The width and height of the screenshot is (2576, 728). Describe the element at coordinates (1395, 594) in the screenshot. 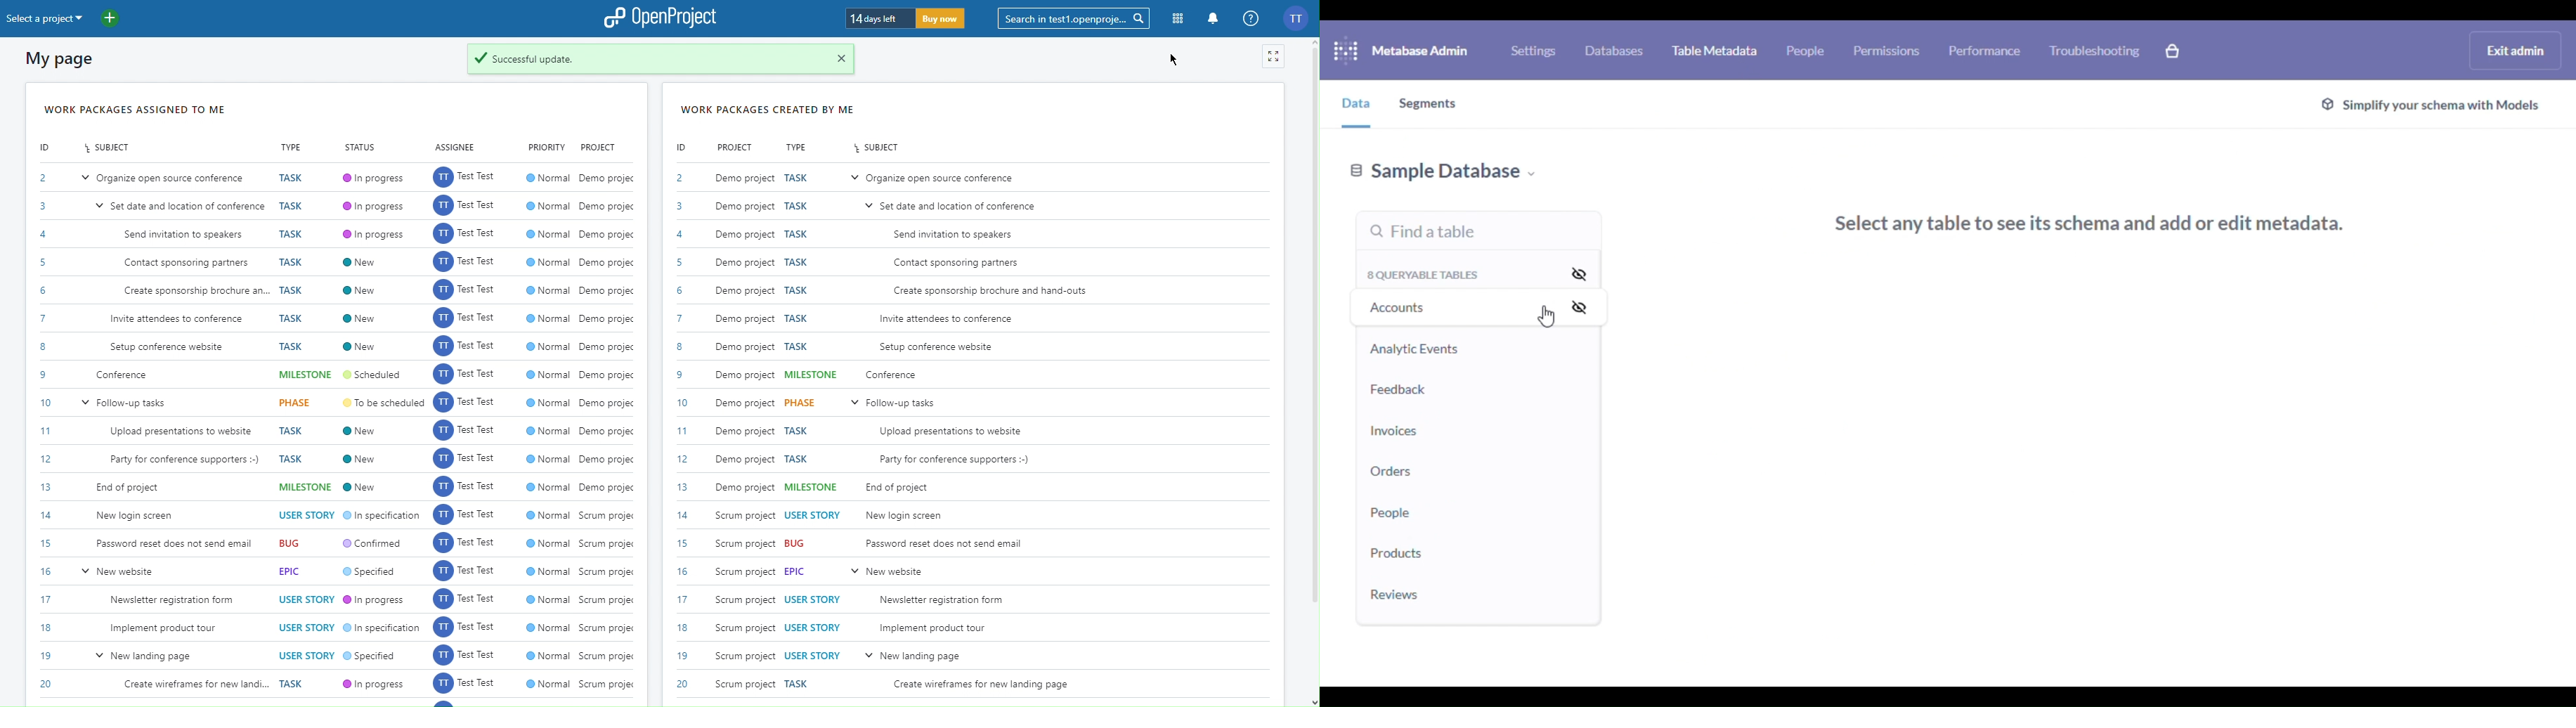

I see `reviews` at that location.